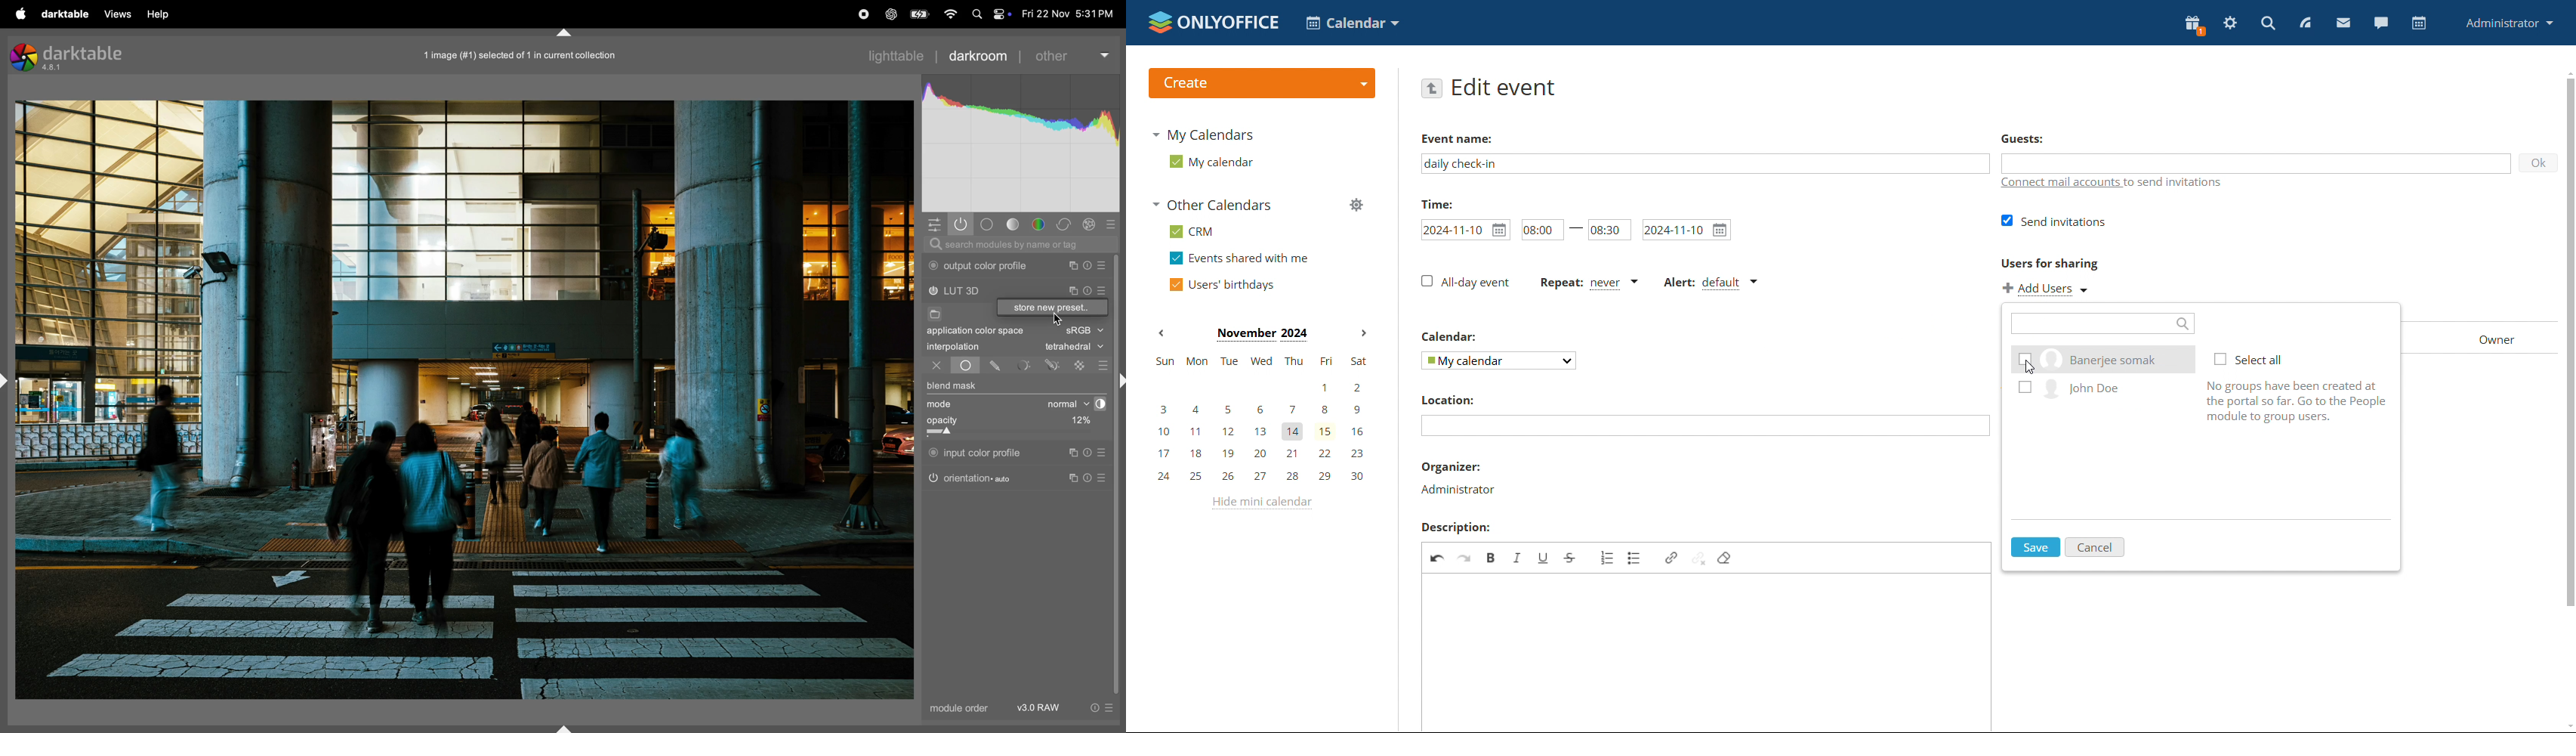 The width and height of the screenshot is (2576, 756). Describe the element at coordinates (1088, 289) in the screenshot. I see `reset parameters` at that location.